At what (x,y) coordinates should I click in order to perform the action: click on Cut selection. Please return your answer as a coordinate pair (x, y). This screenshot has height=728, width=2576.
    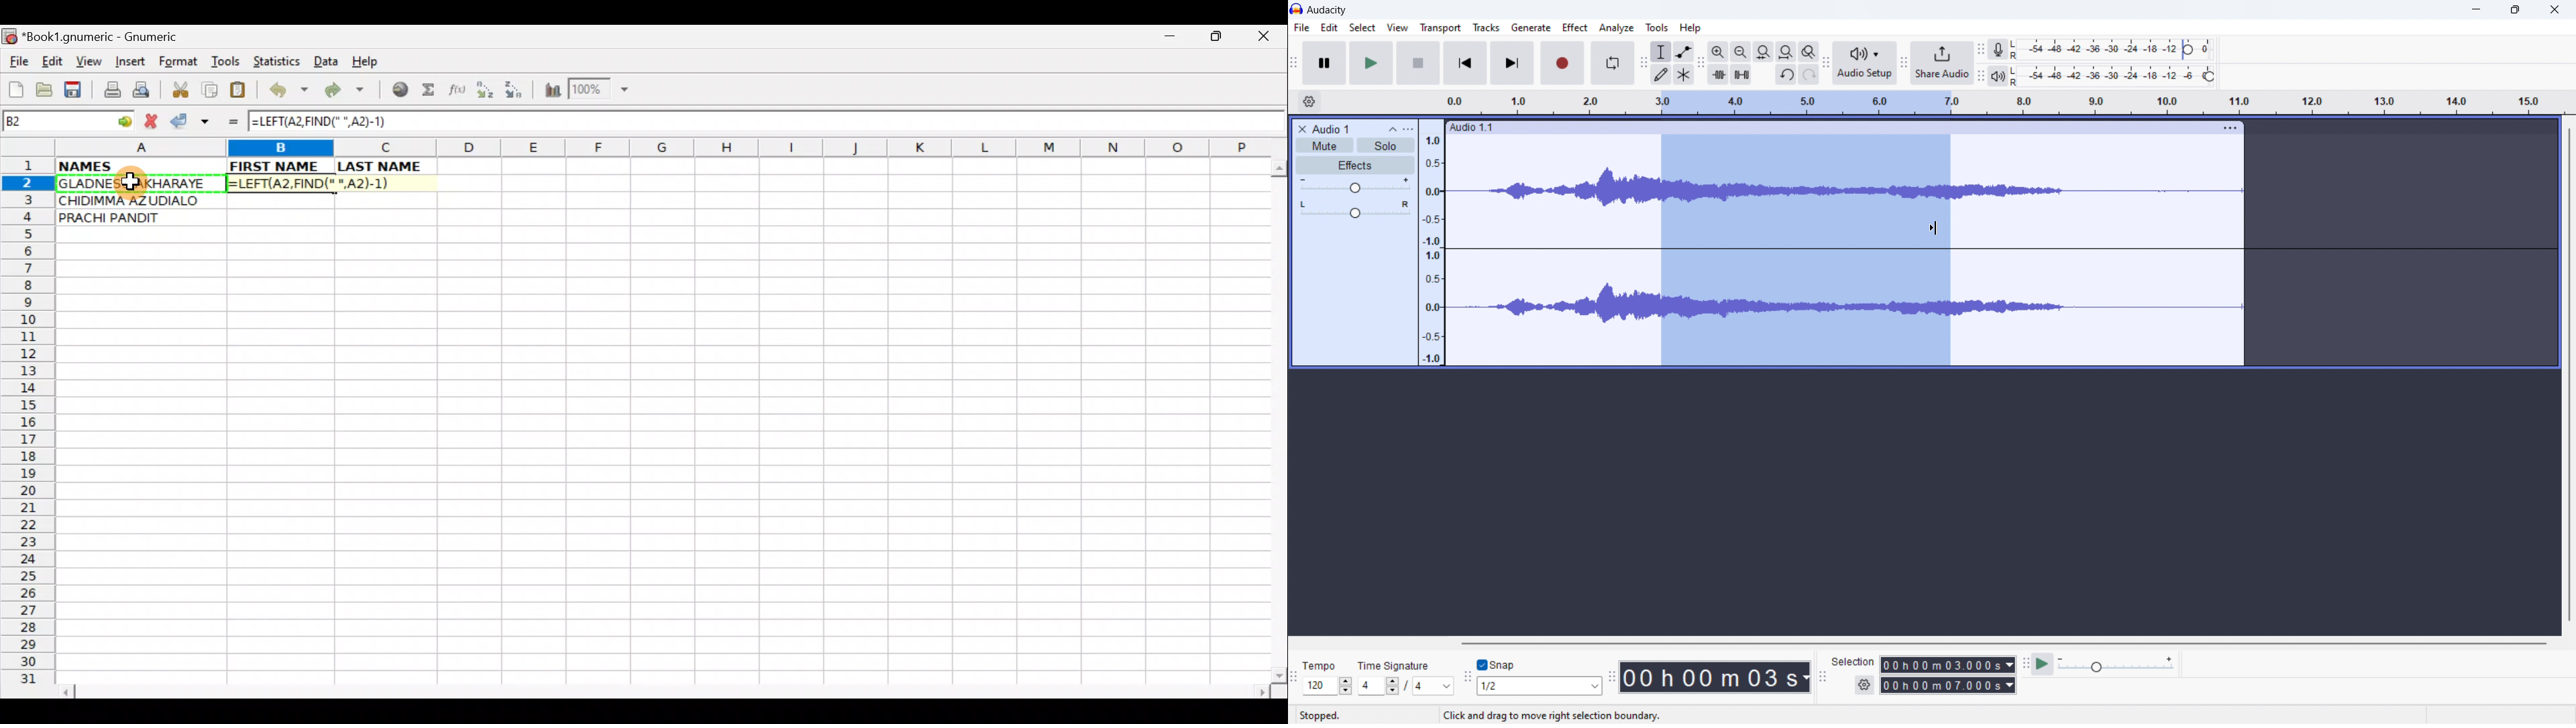
    Looking at the image, I should click on (180, 88).